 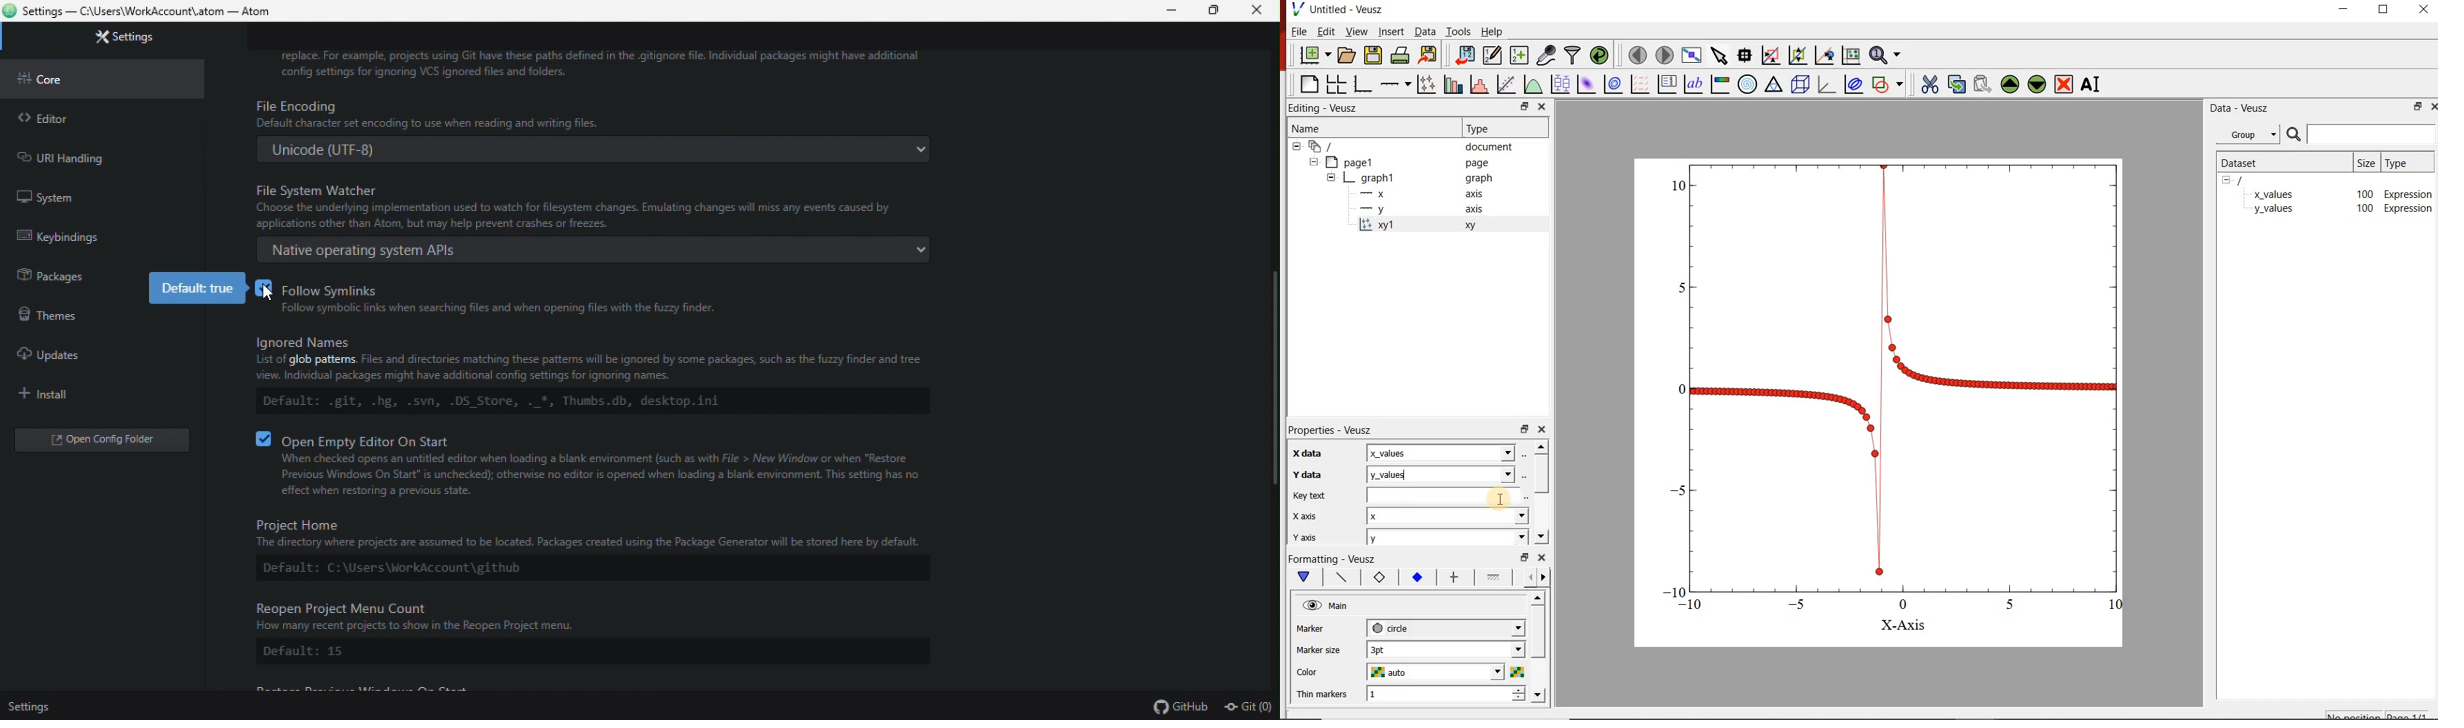 I want to click on text label, so click(x=1692, y=84).